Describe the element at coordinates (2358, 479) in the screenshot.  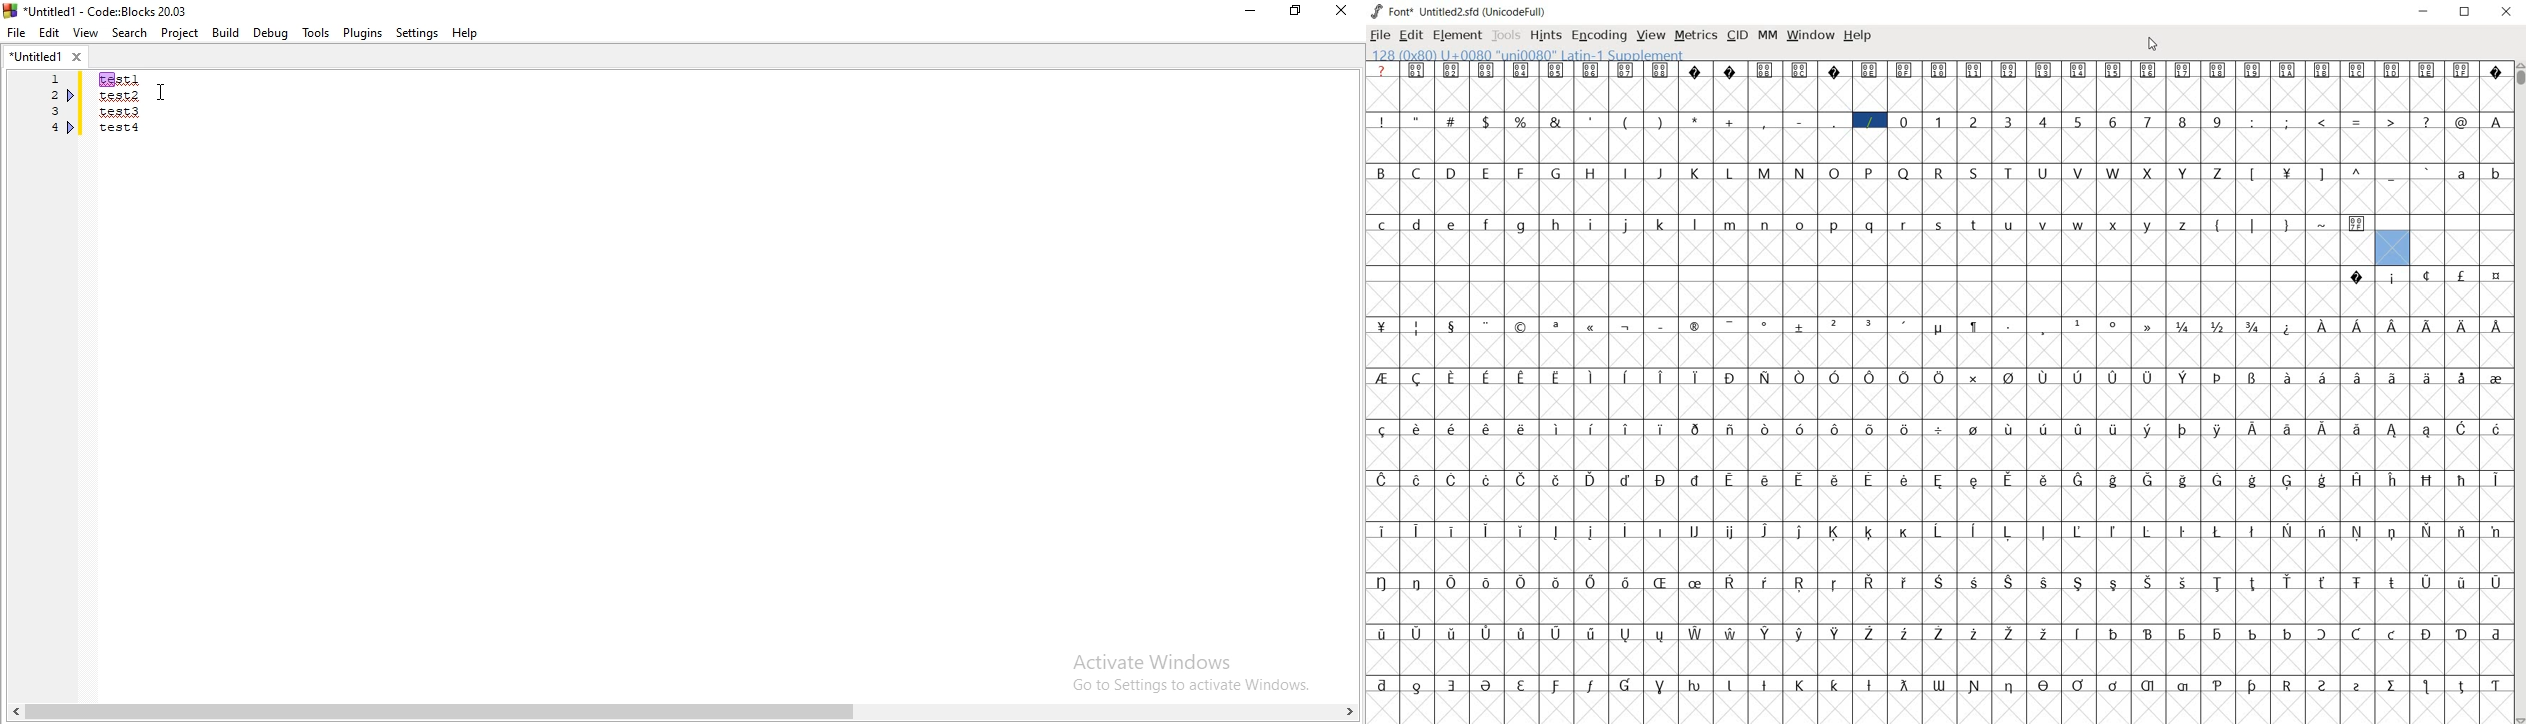
I see `glyph` at that location.